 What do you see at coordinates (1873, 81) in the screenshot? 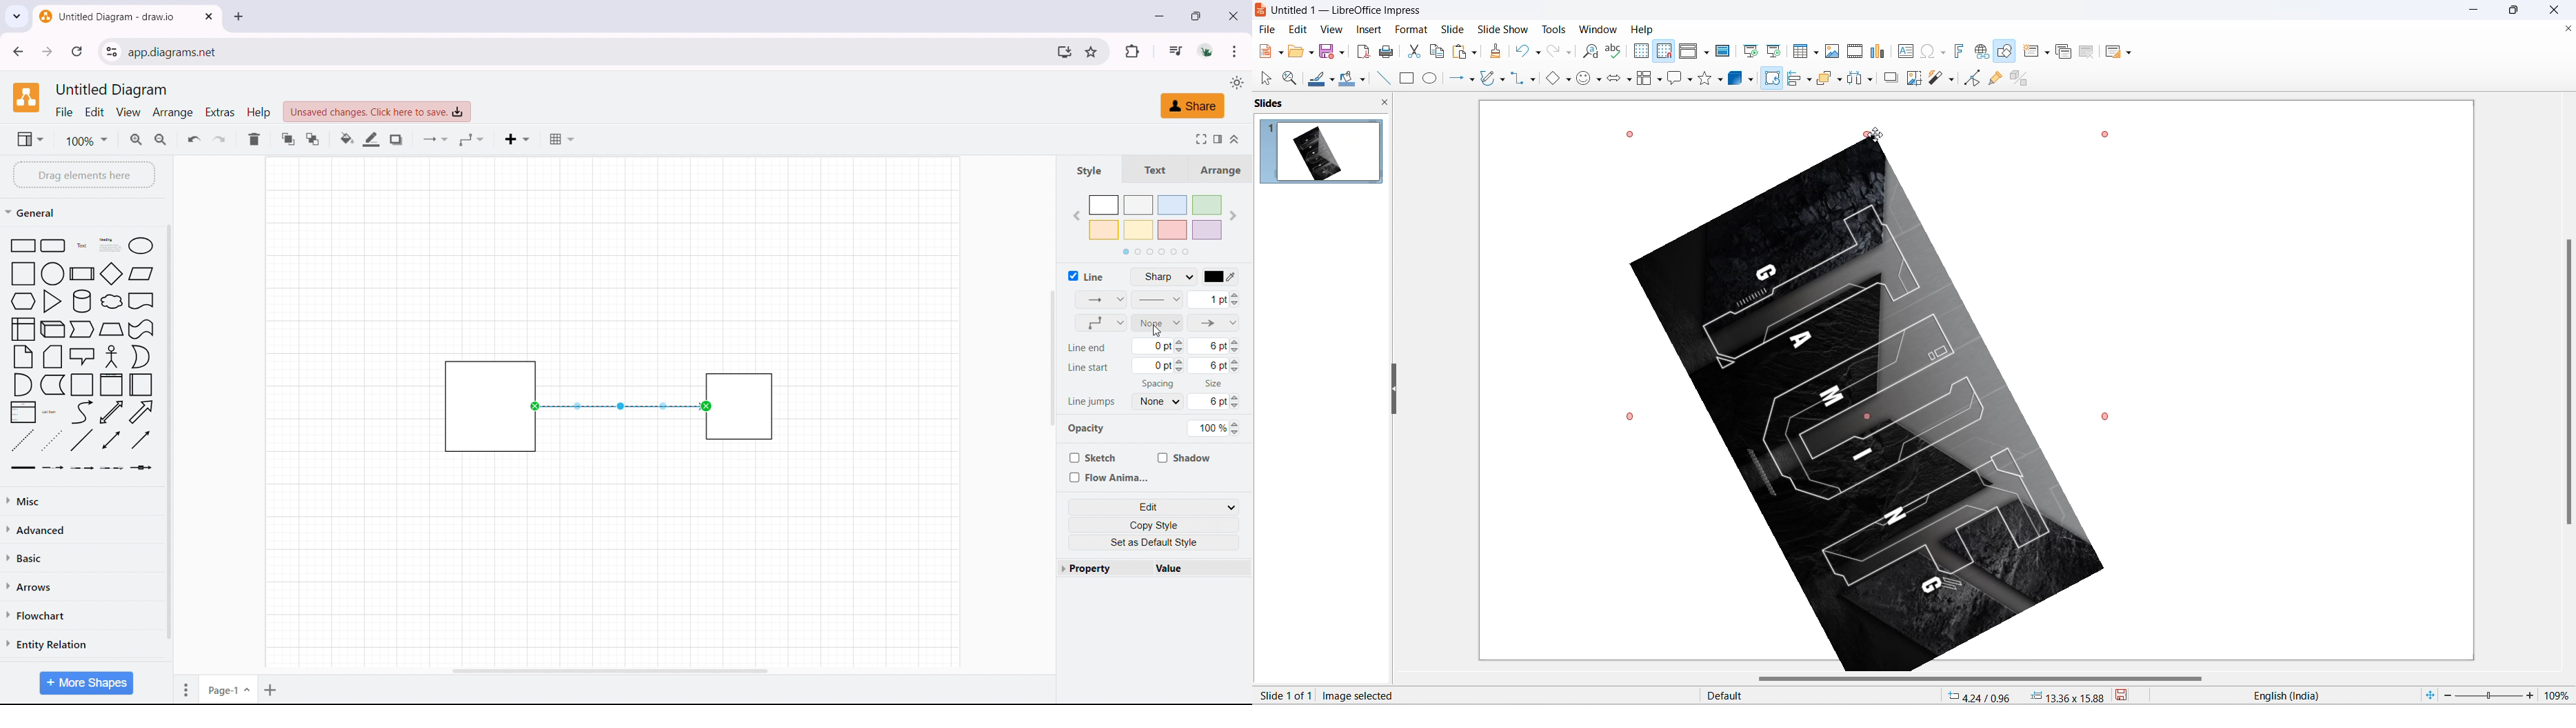
I see `distribute object` at bounding box center [1873, 81].